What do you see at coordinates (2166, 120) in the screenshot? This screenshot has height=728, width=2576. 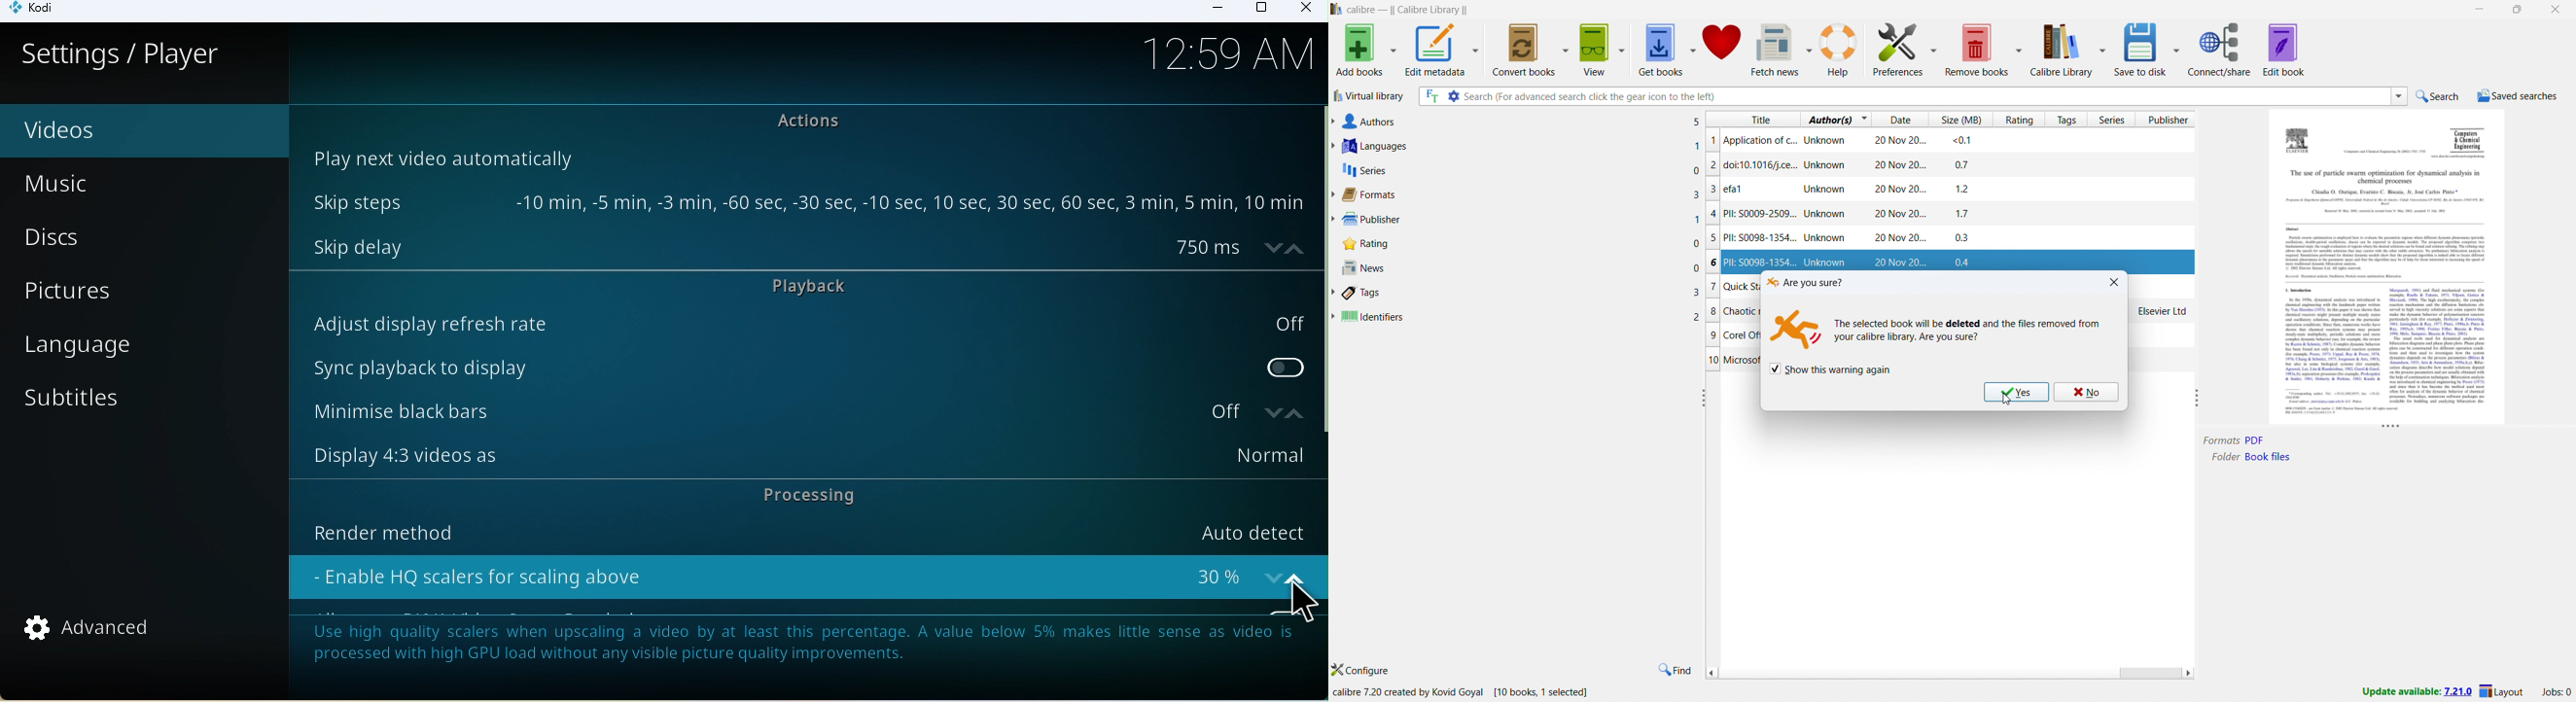 I see `sort by publisher` at bounding box center [2166, 120].